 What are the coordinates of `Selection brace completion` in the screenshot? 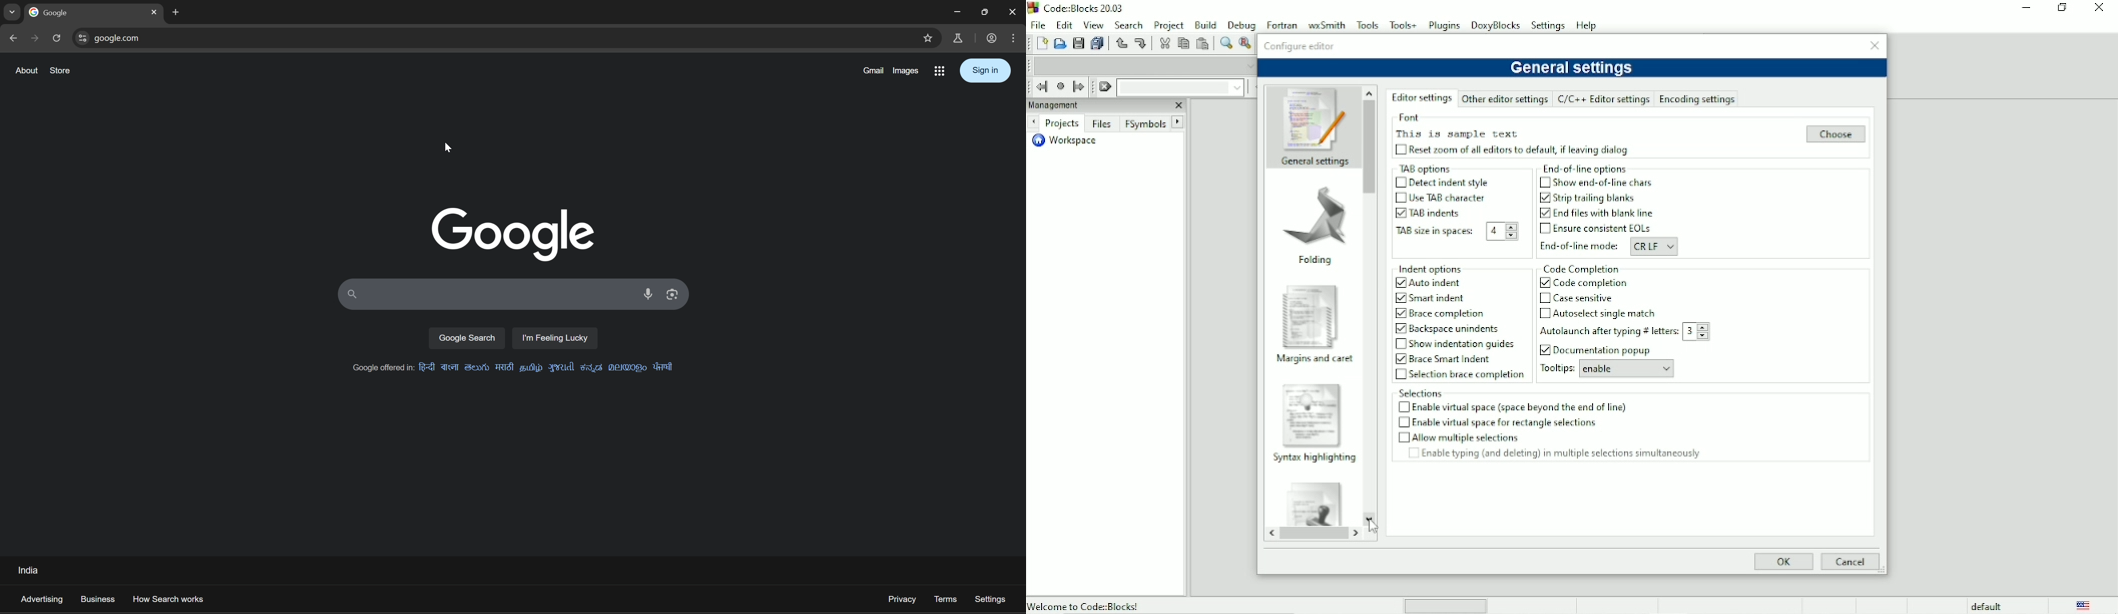 It's located at (1468, 375).